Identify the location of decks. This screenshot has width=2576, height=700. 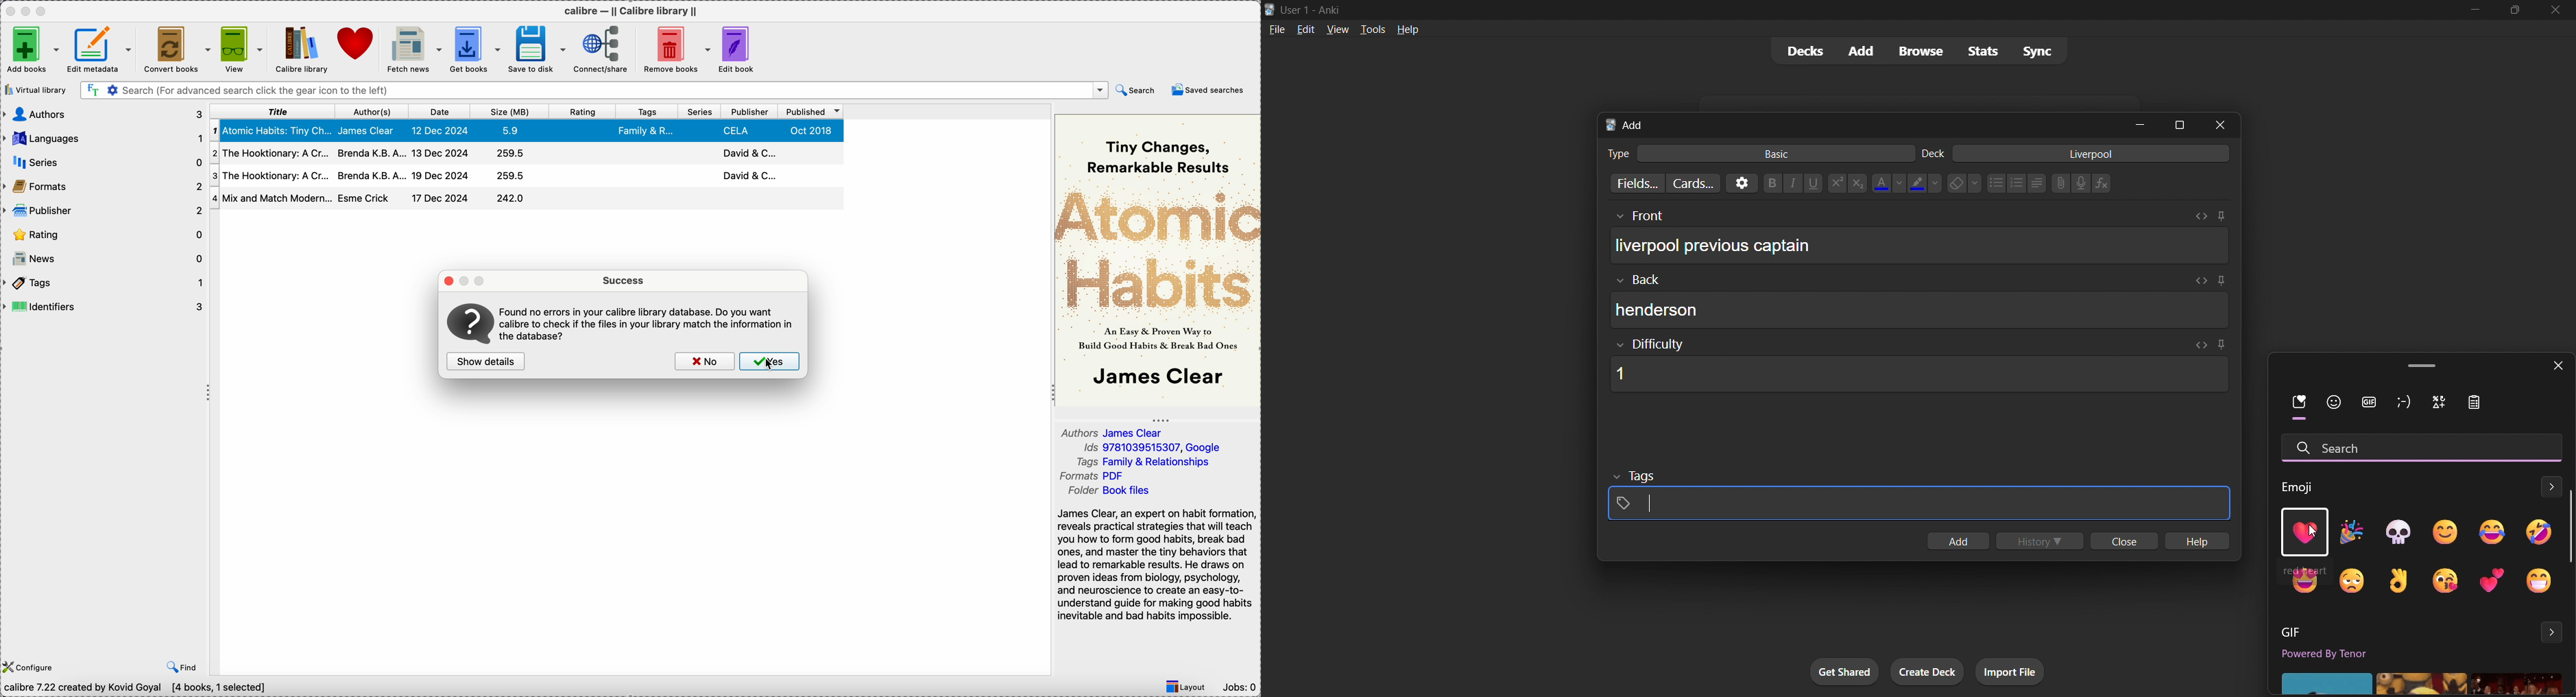
(1799, 54).